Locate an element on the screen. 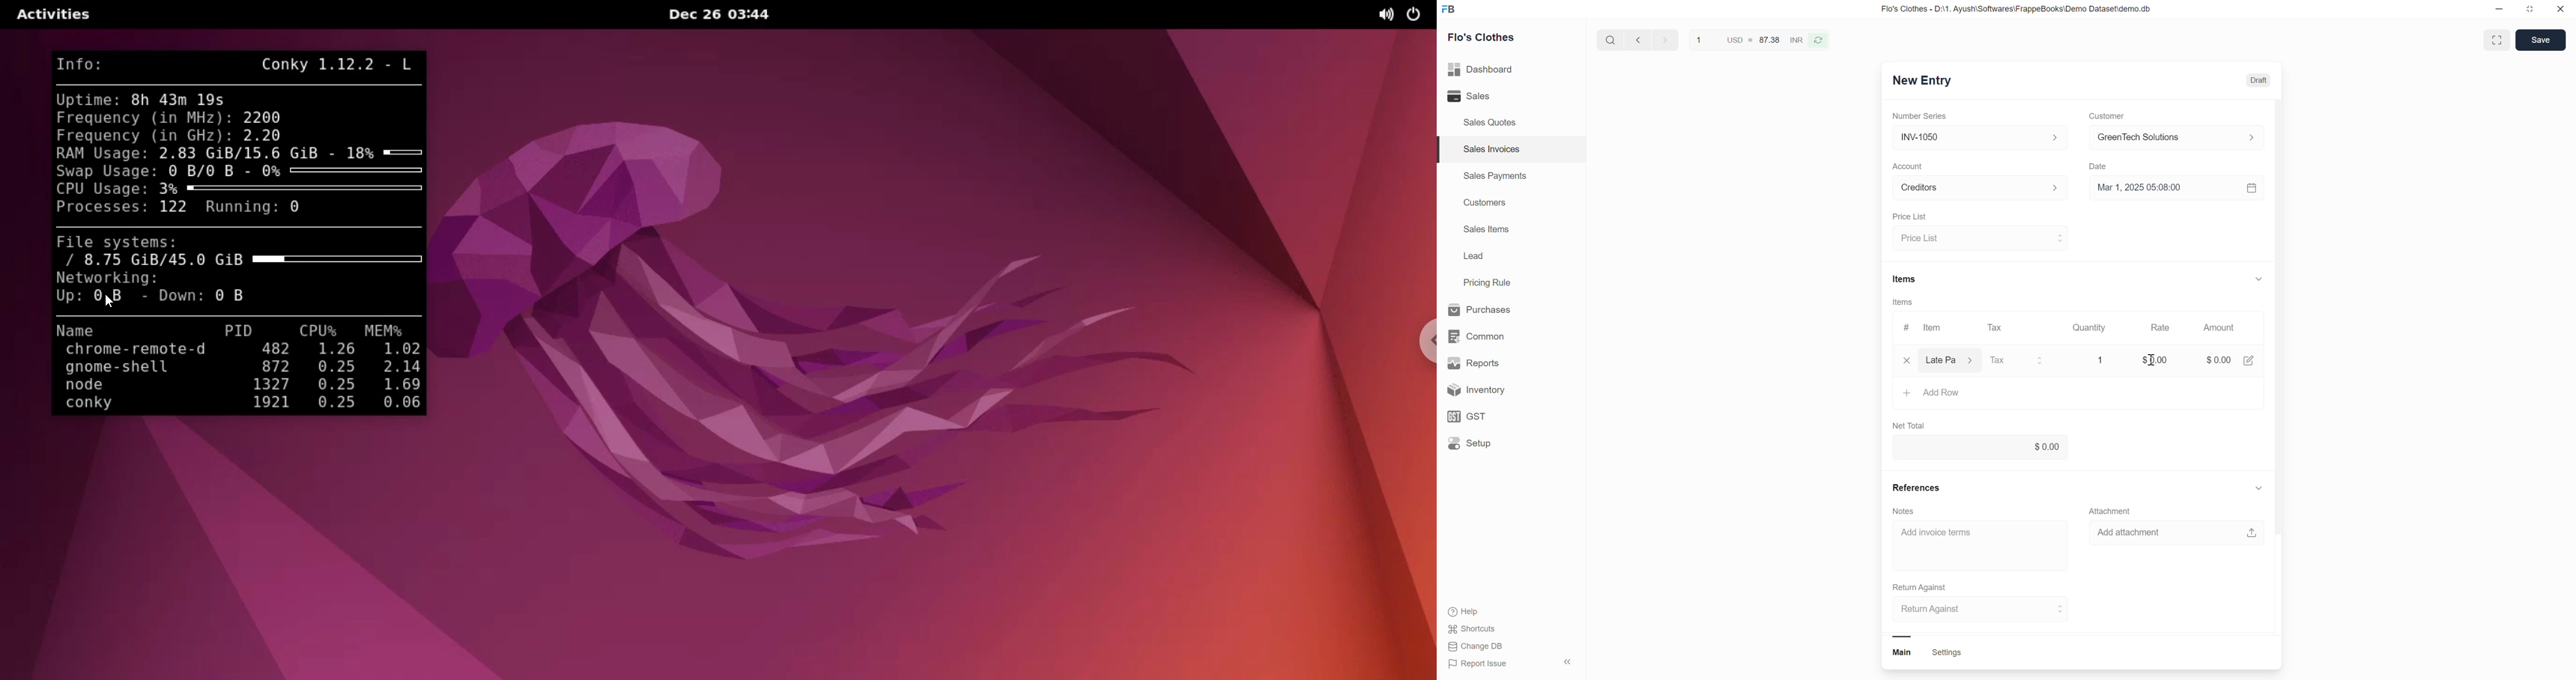 The height and width of the screenshot is (700, 2576). Purchases  is located at coordinates (1494, 308).